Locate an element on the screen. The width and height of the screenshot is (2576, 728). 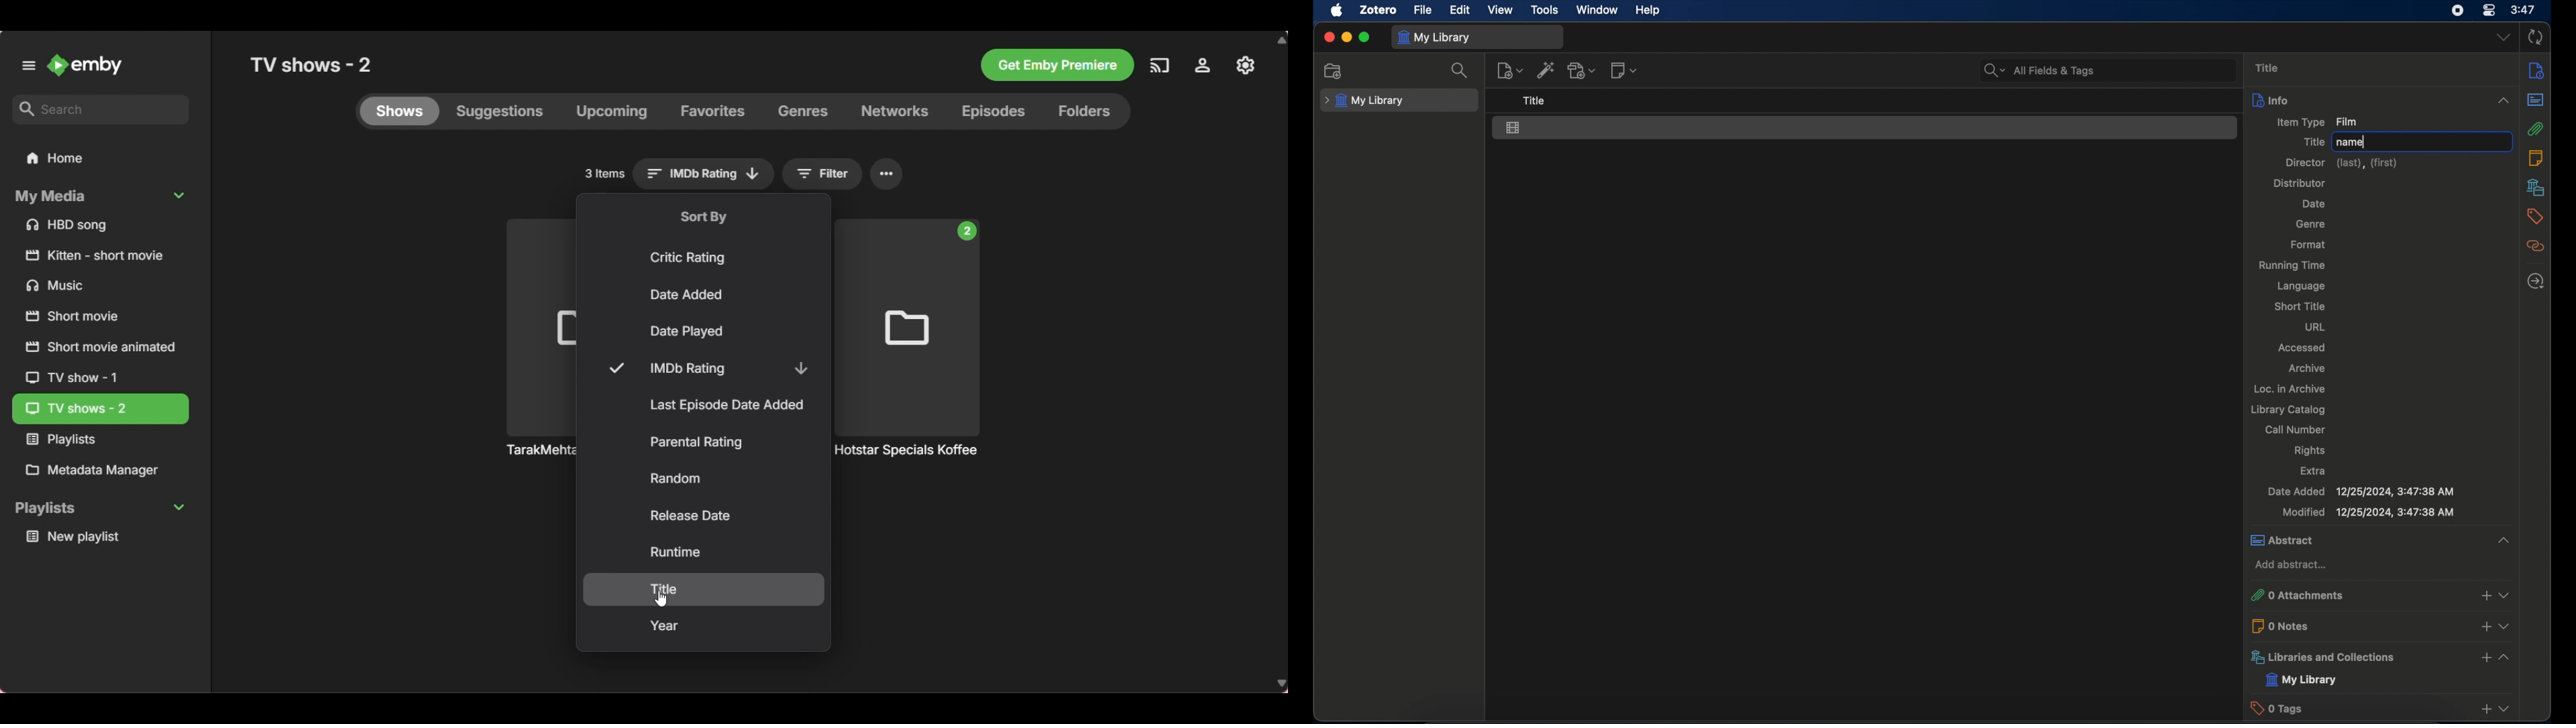
loc. in archive is located at coordinates (2290, 389).